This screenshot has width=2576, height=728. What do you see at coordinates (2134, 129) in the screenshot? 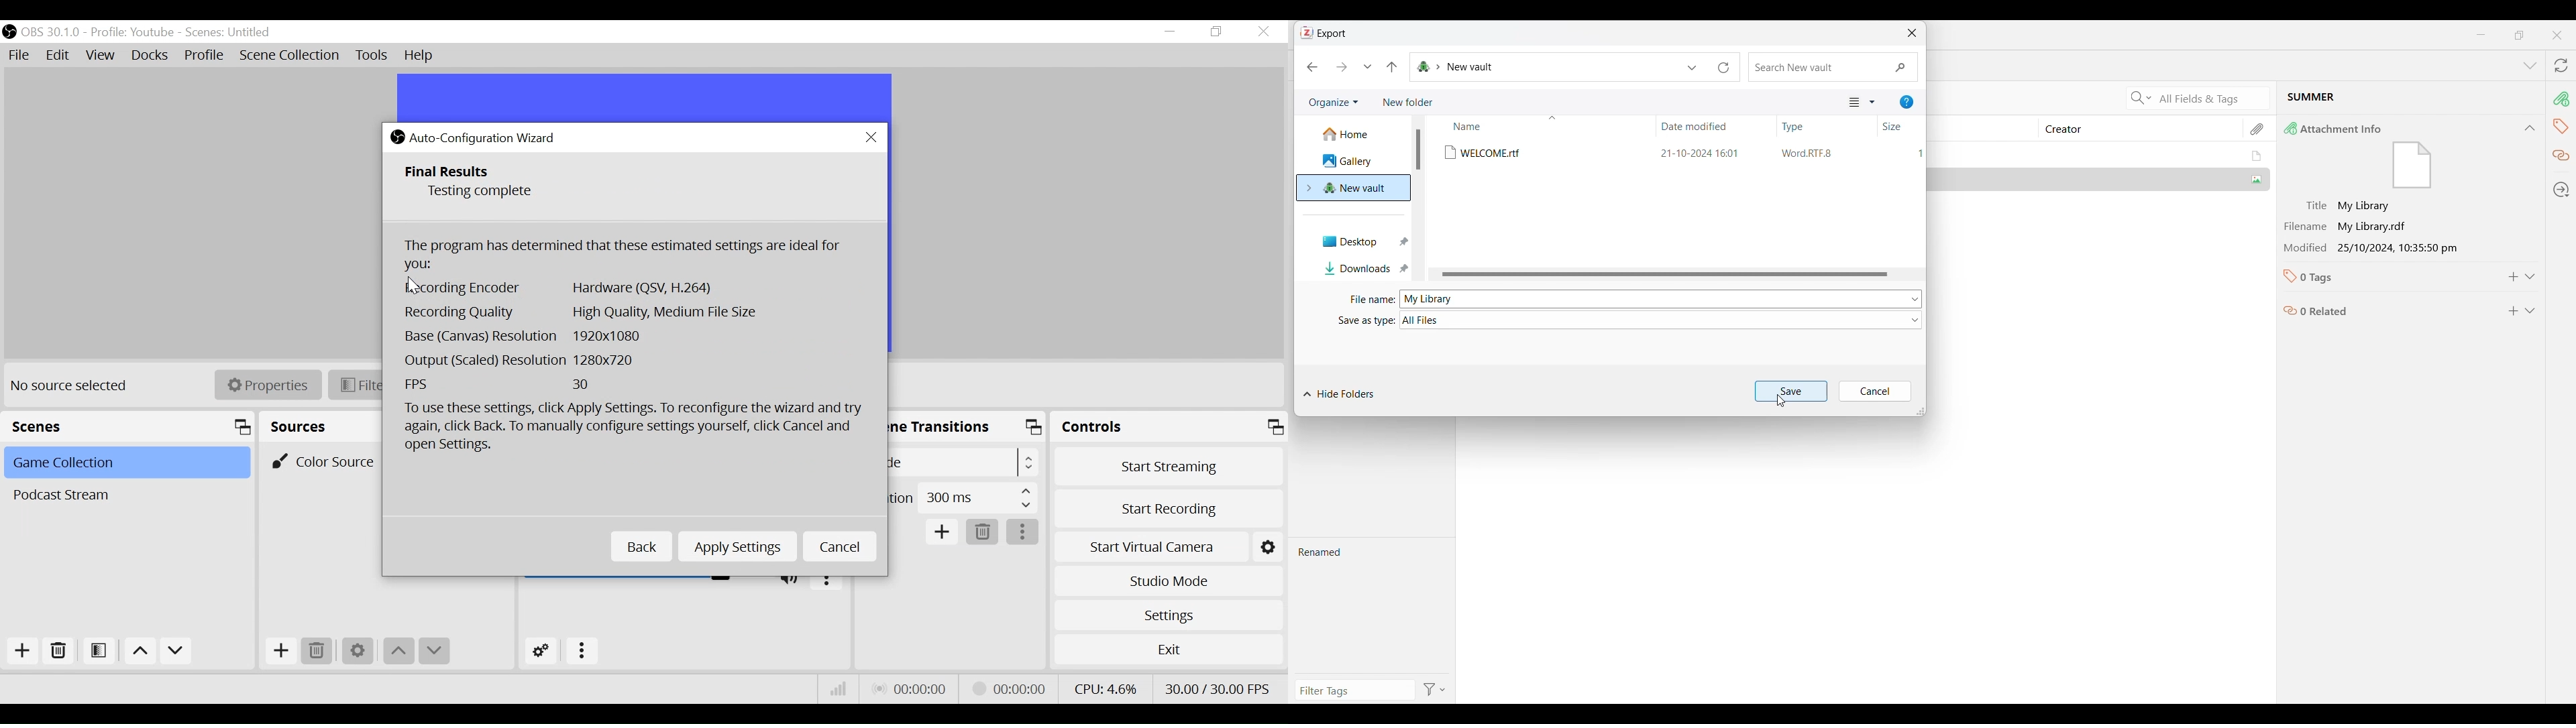
I see `Creator ` at bounding box center [2134, 129].